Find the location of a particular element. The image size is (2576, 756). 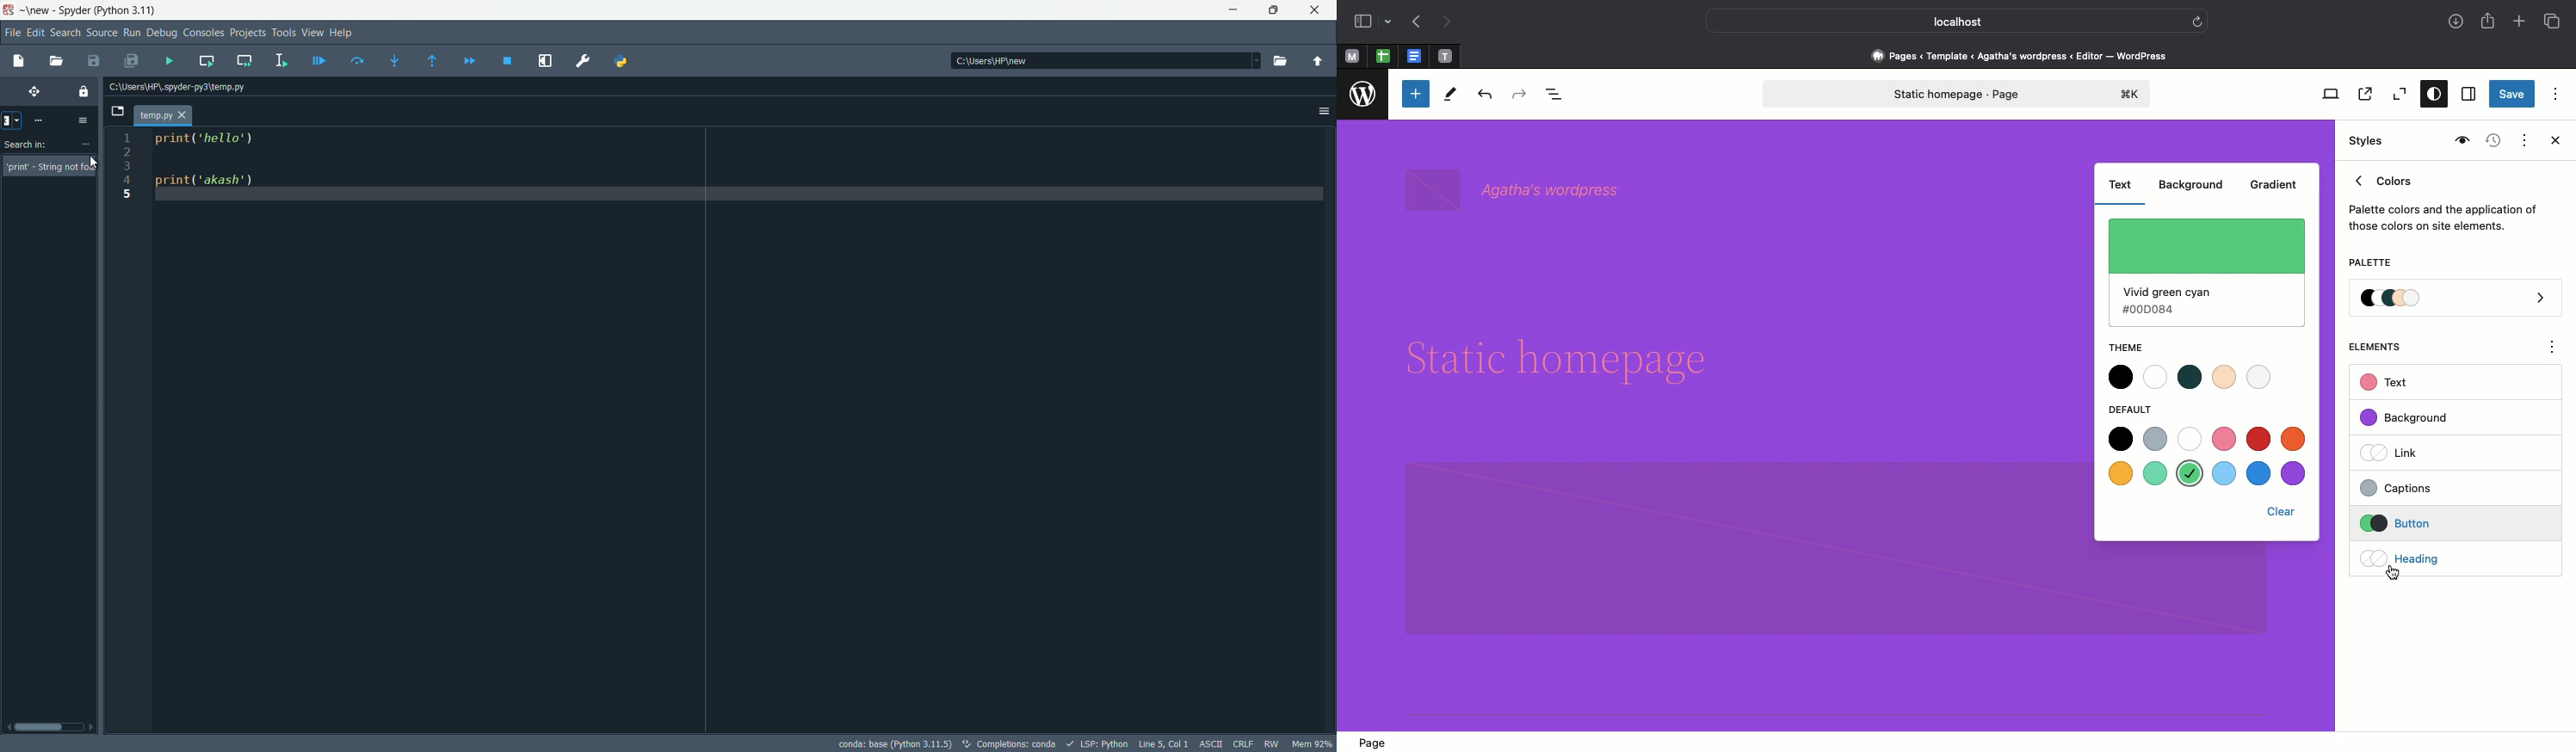

line numbers is located at coordinates (127, 429).